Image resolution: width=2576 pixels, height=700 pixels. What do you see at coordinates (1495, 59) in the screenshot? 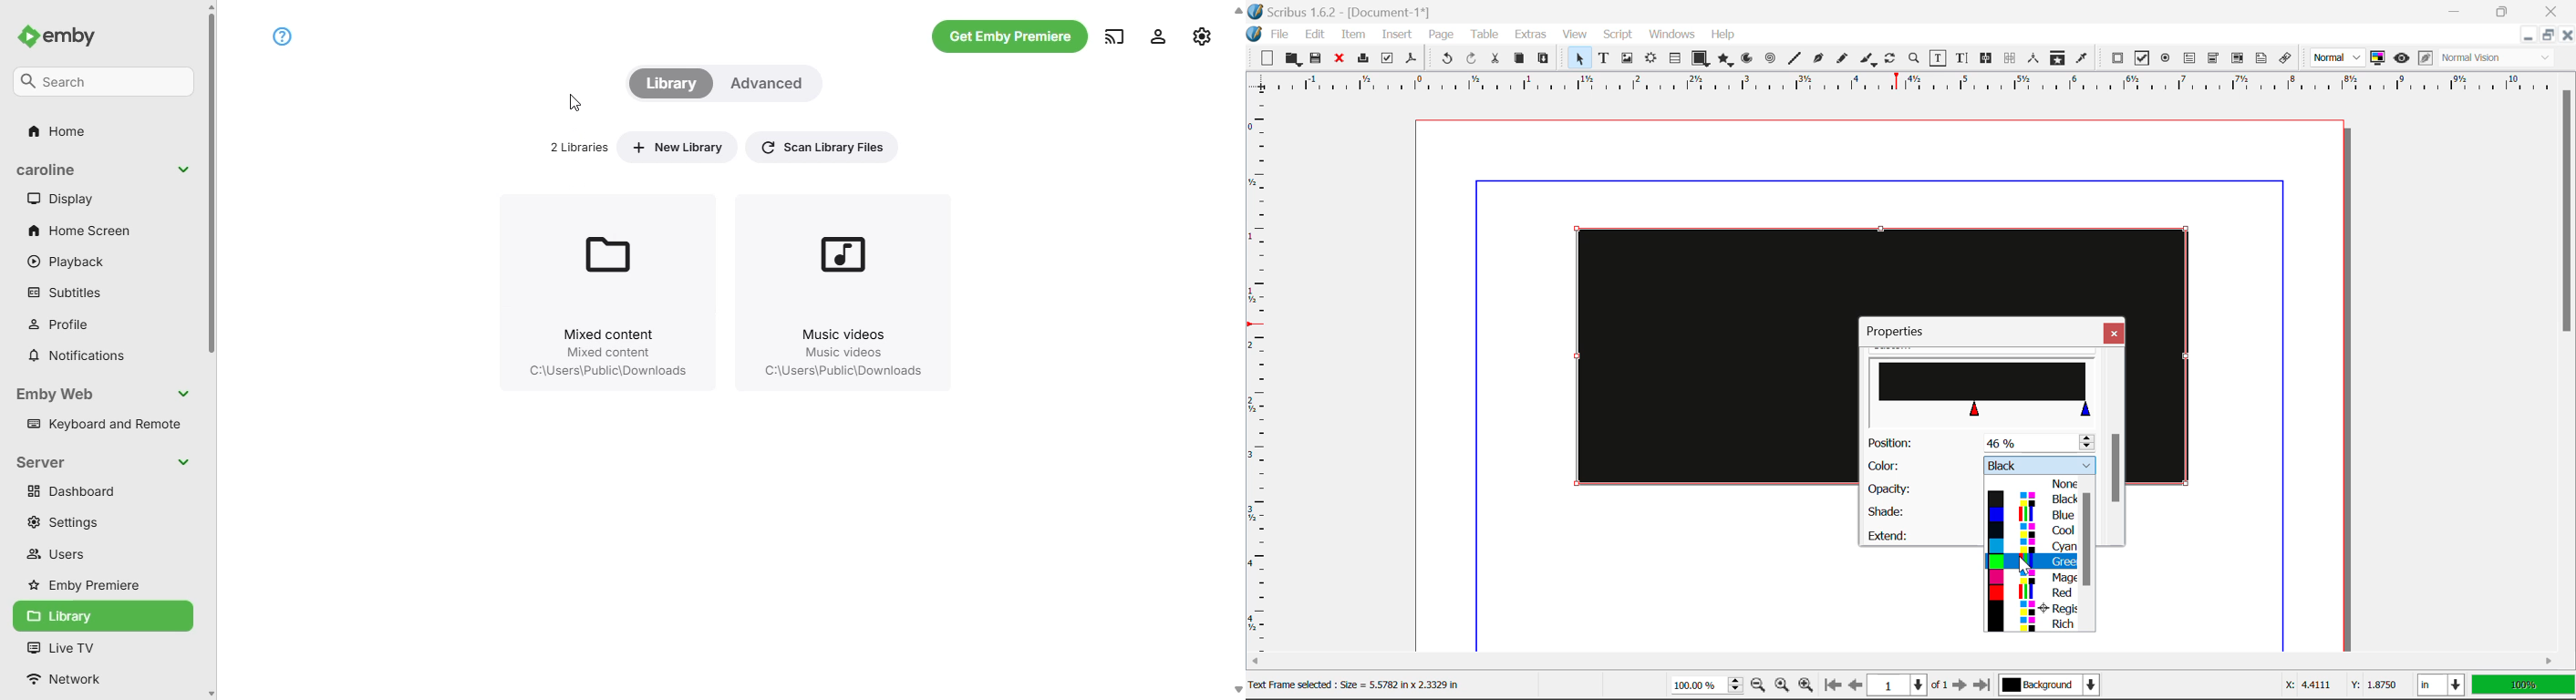
I see `Cut` at bounding box center [1495, 59].